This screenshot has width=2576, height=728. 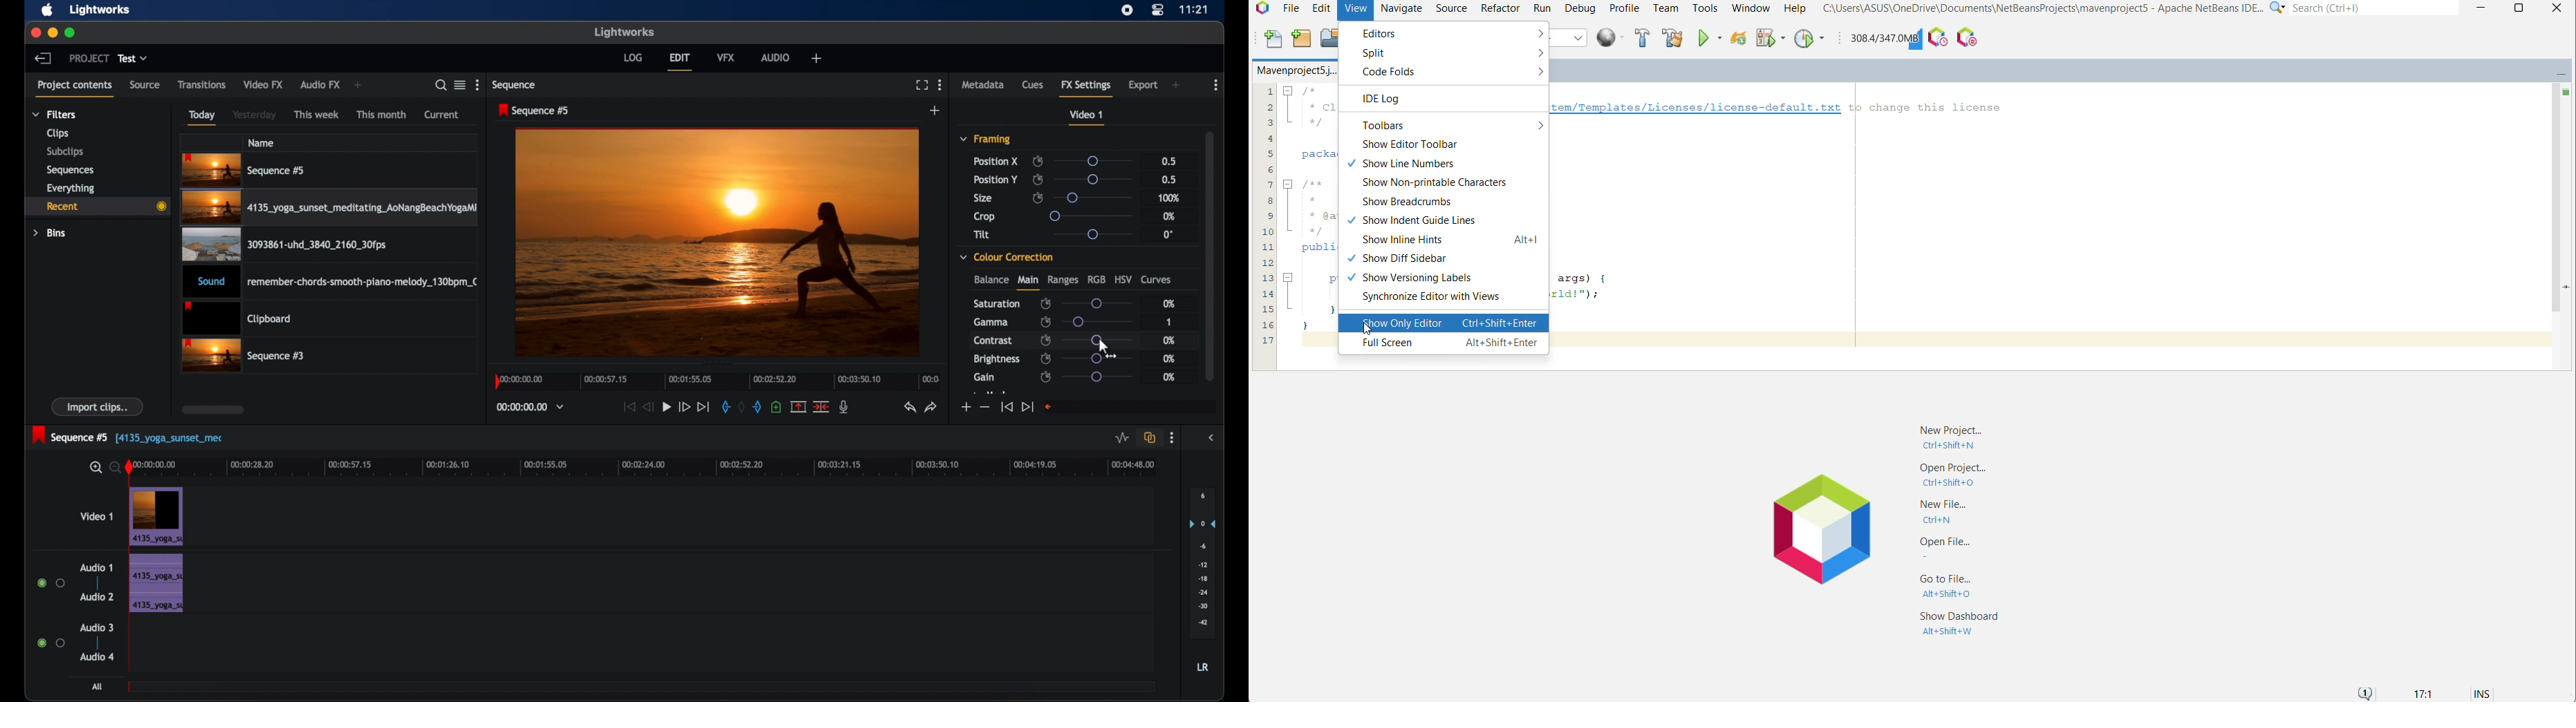 I want to click on audio 4, so click(x=98, y=656).